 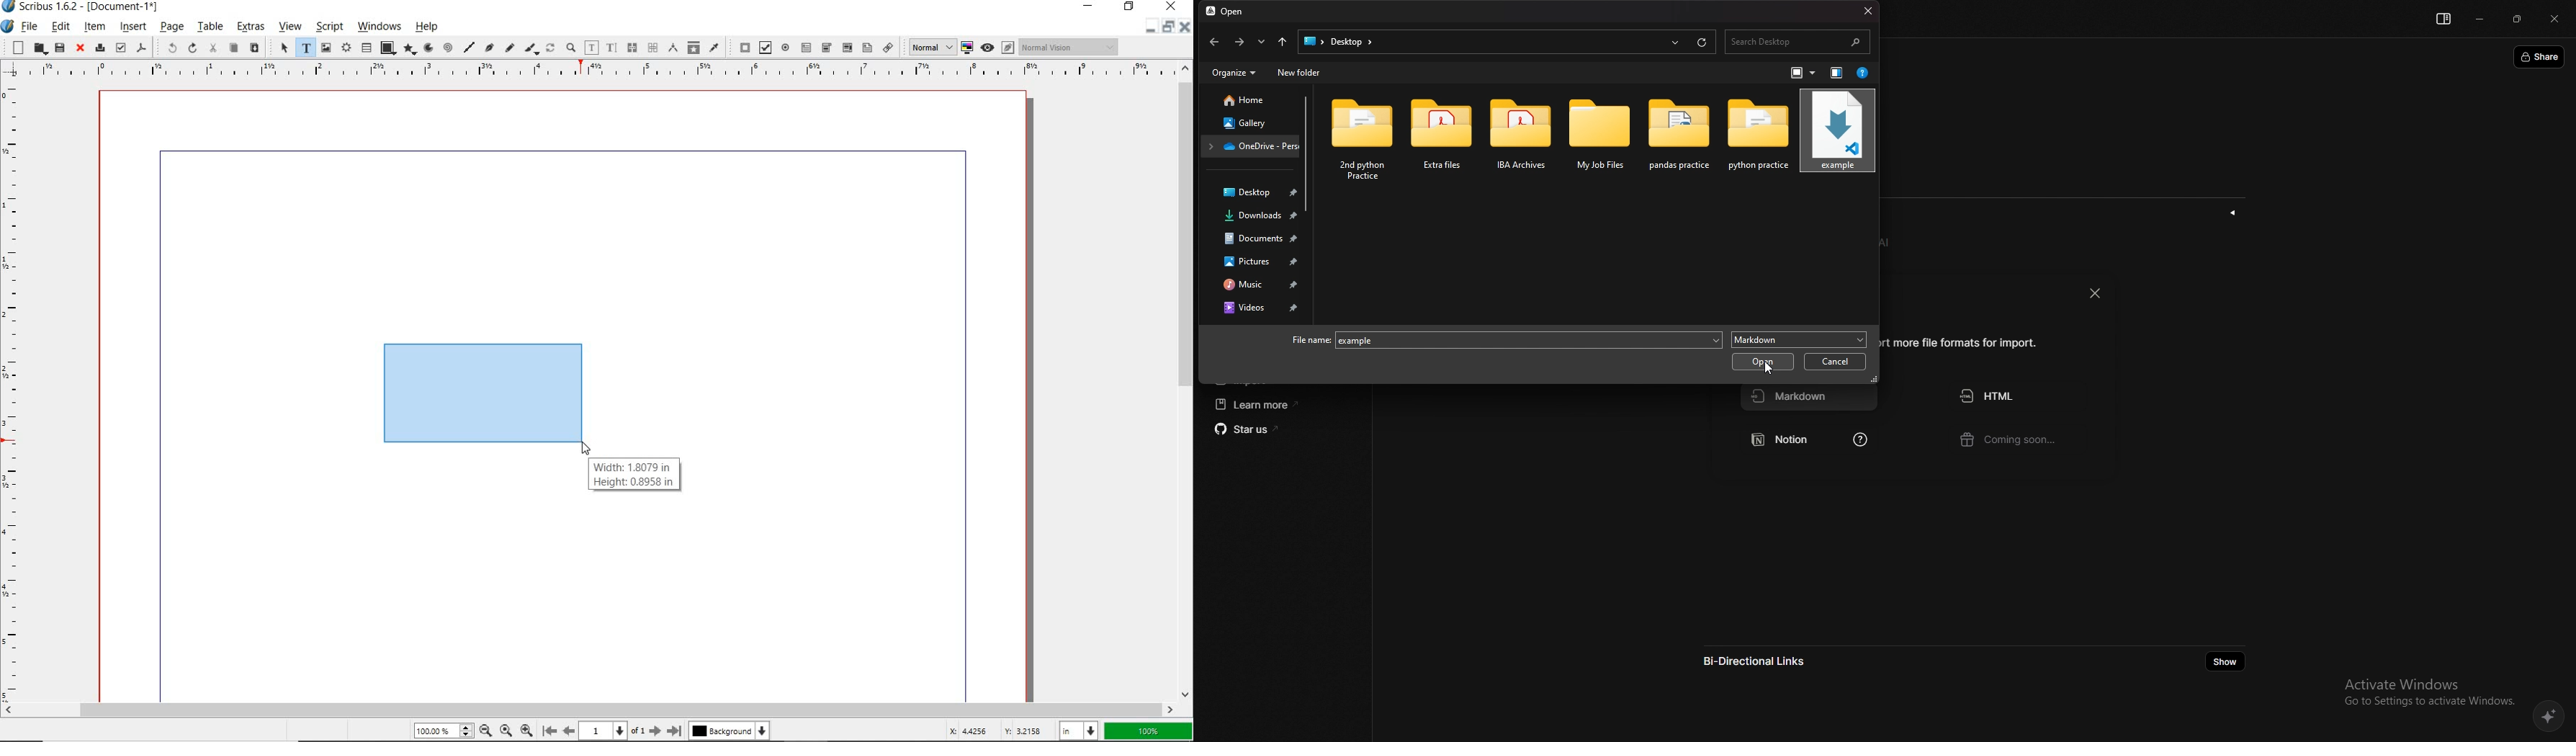 I want to click on folder, so click(x=1522, y=138).